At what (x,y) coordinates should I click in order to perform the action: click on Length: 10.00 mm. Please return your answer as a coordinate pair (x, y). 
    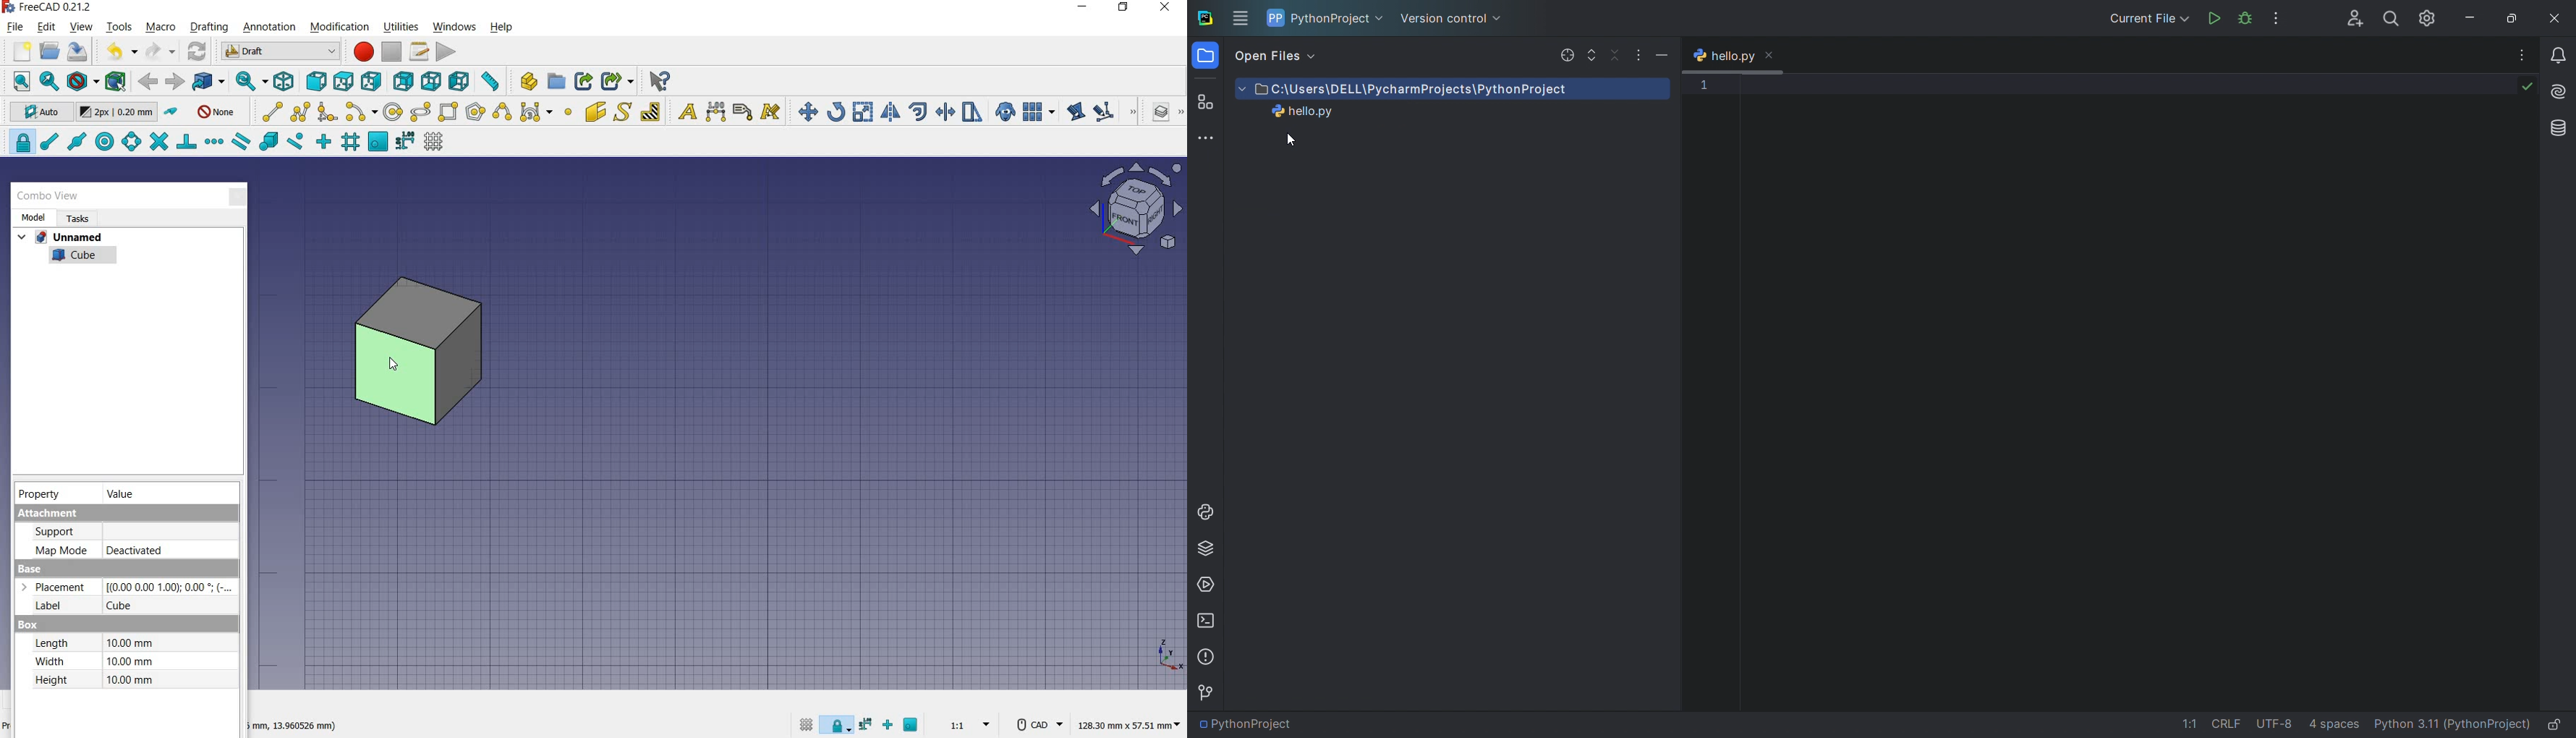
    Looking at the image, I should click on (93, 643).